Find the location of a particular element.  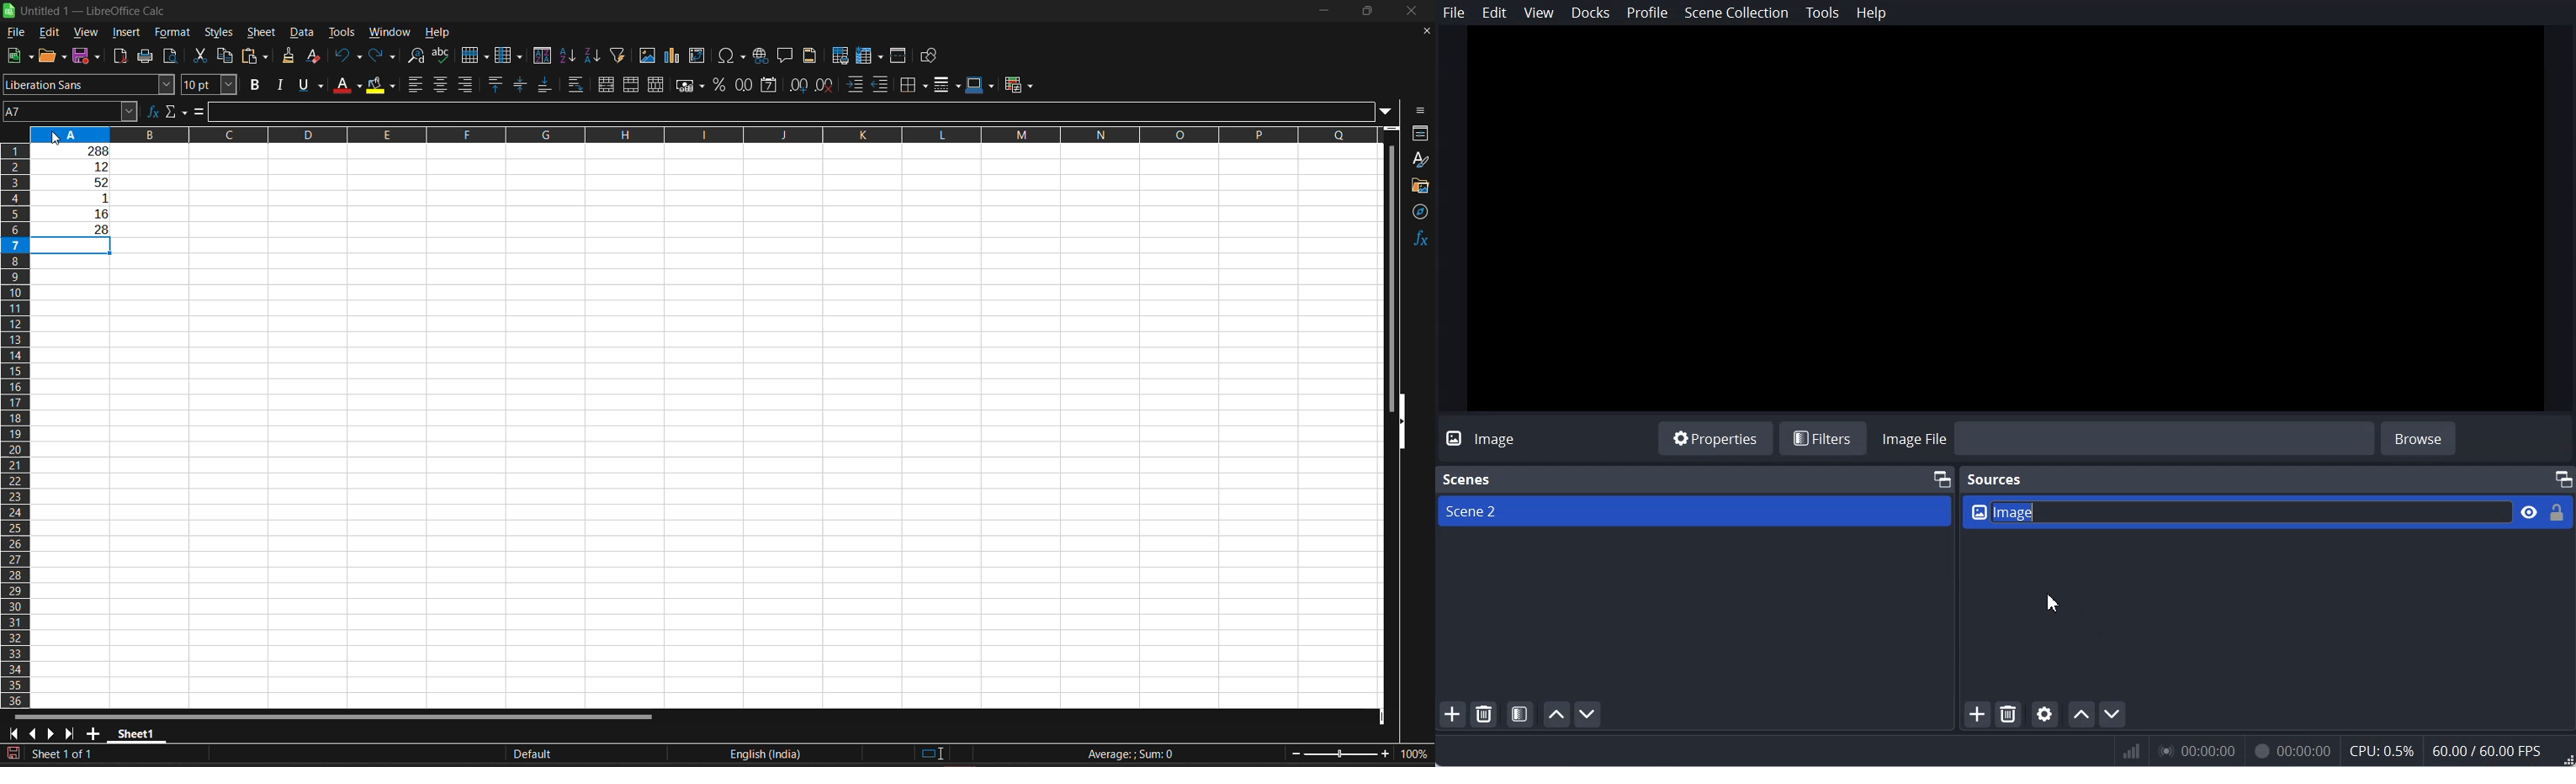

working area is located at coordinates (105, 191).